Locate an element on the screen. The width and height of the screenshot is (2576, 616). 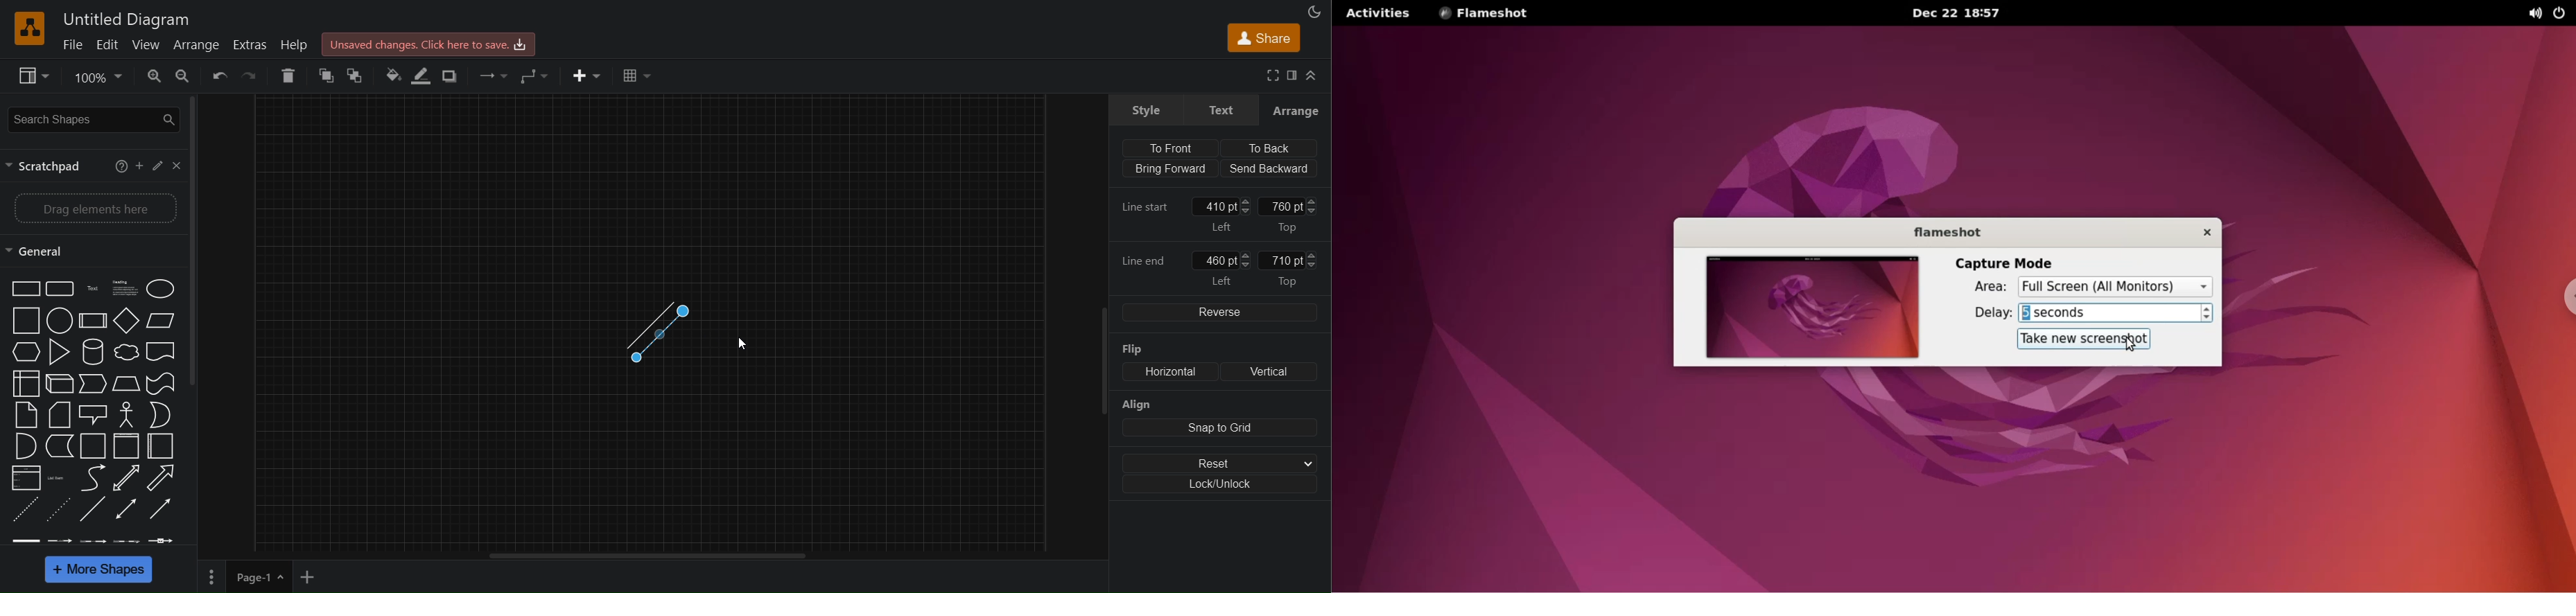
Tape is located at coordinates (159, 383).